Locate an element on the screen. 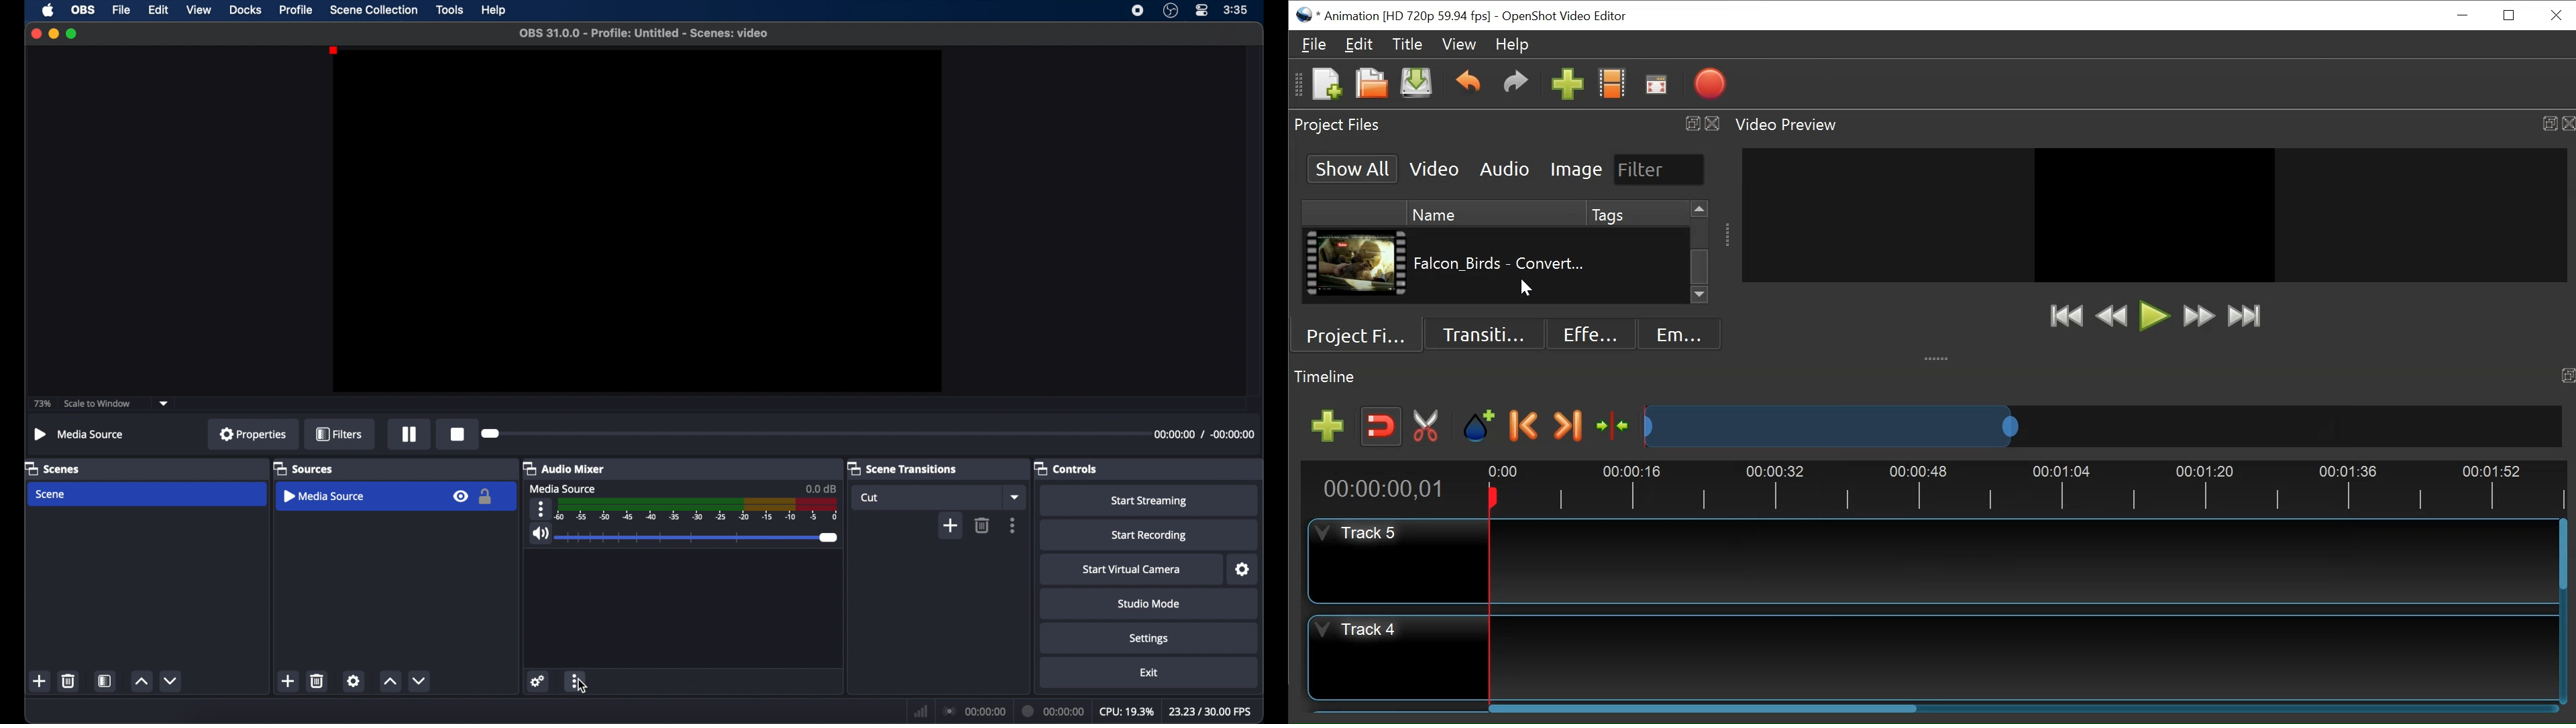 This screenshot has height=728, width=2576. minimize is located at coordinates (53, 34).